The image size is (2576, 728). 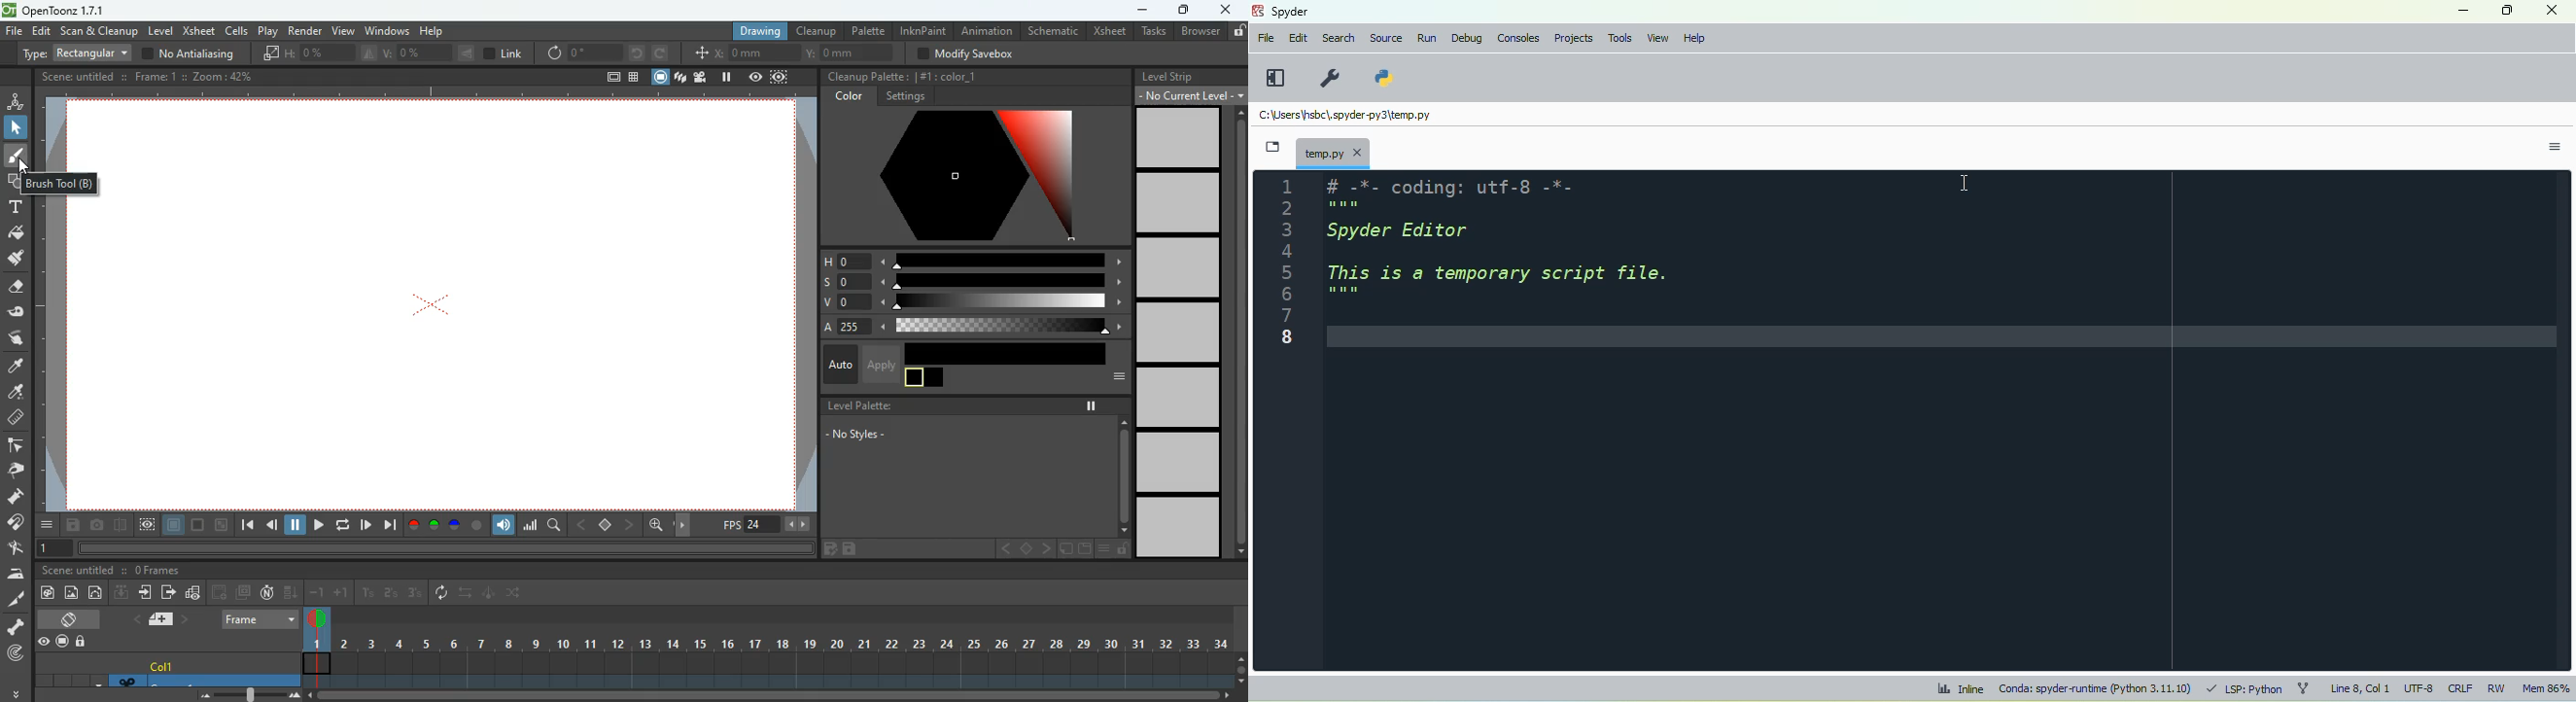 I want to click on temporary file, so click(x=1344, y=117).